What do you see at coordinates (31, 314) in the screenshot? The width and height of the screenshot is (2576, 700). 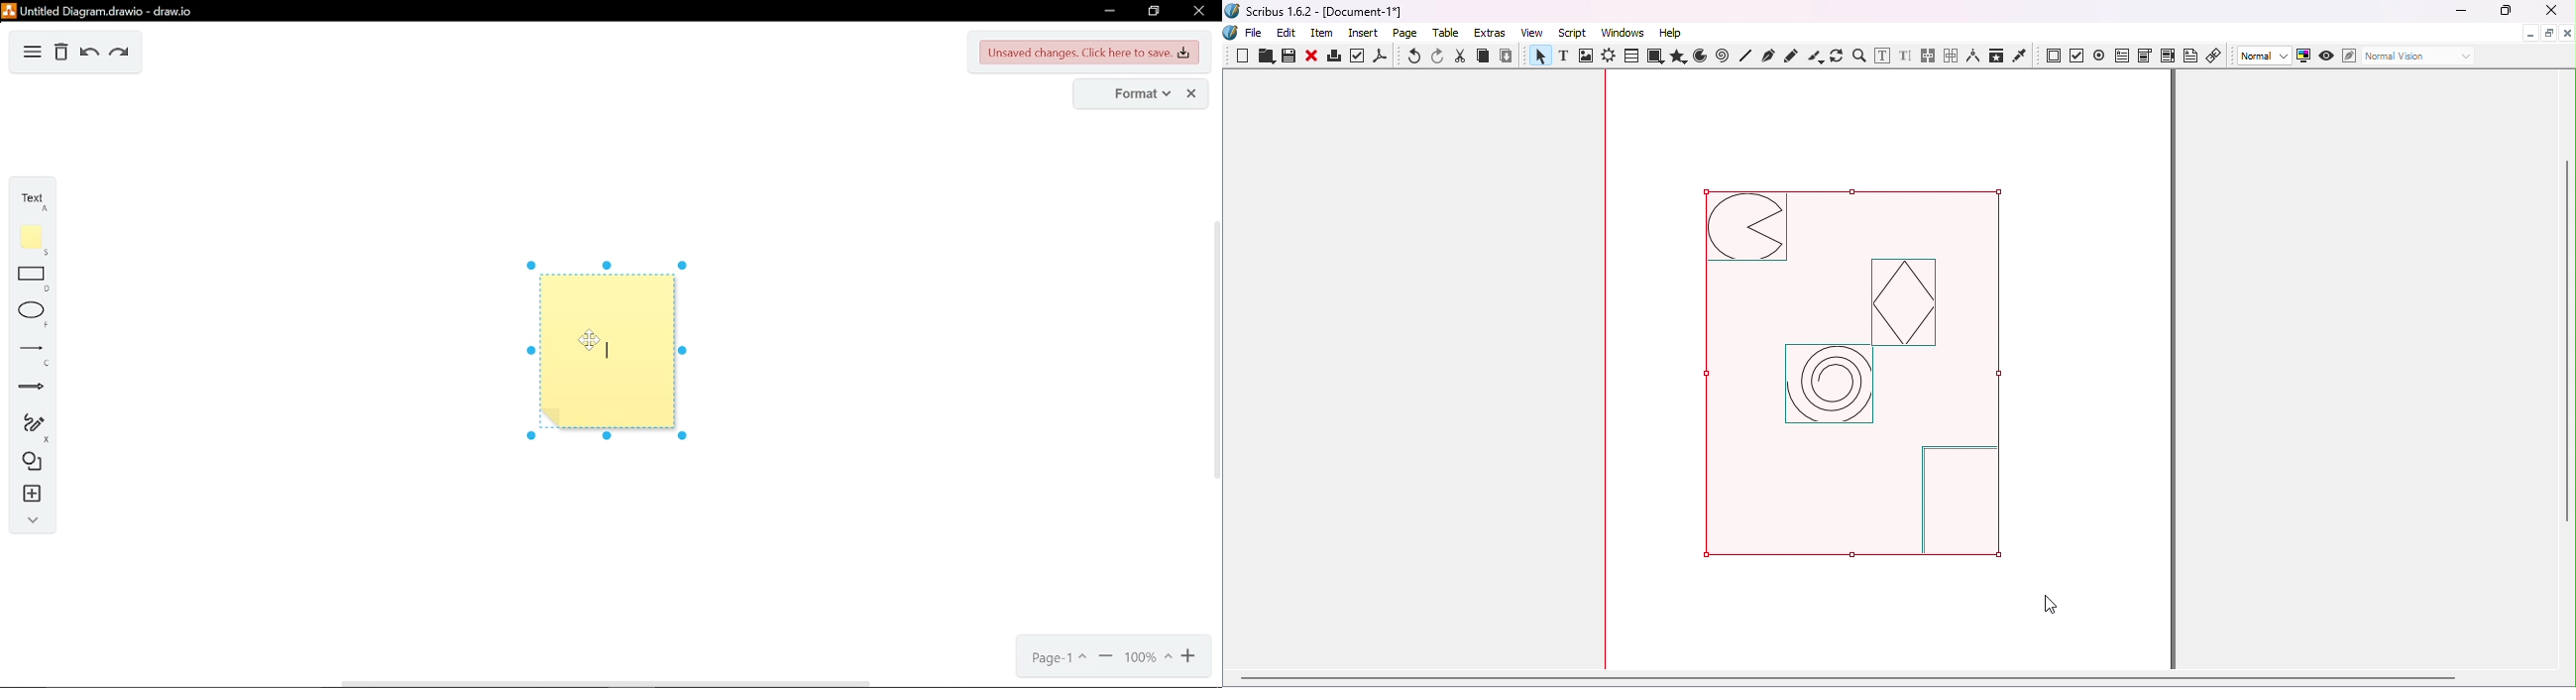 I see `ellipse` at bounding box center [31, 314].